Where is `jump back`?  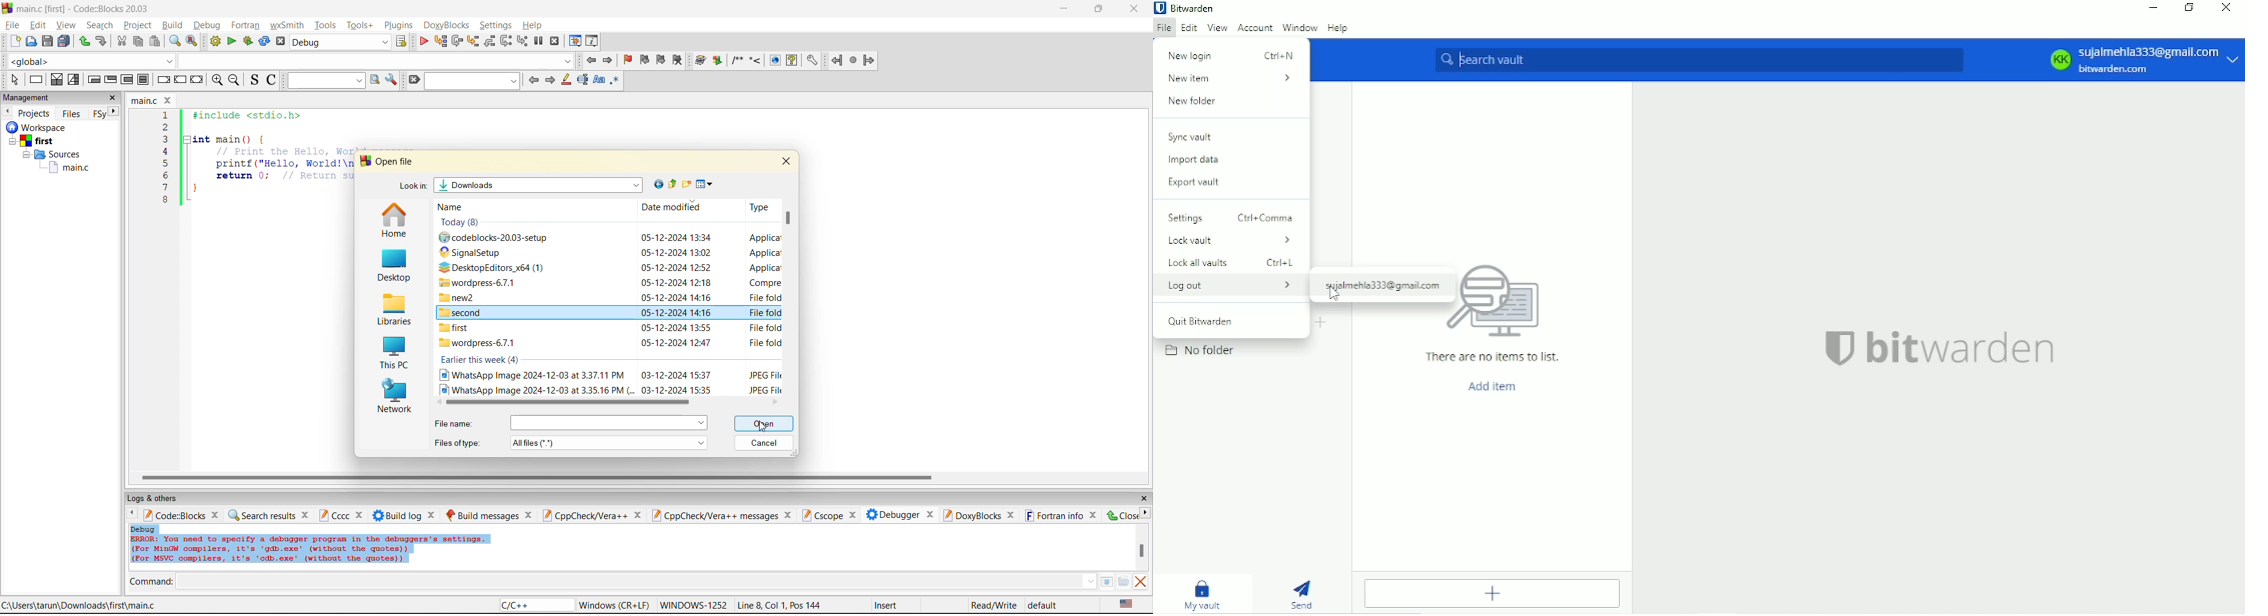 jump back is located at coordinates (590, 60).